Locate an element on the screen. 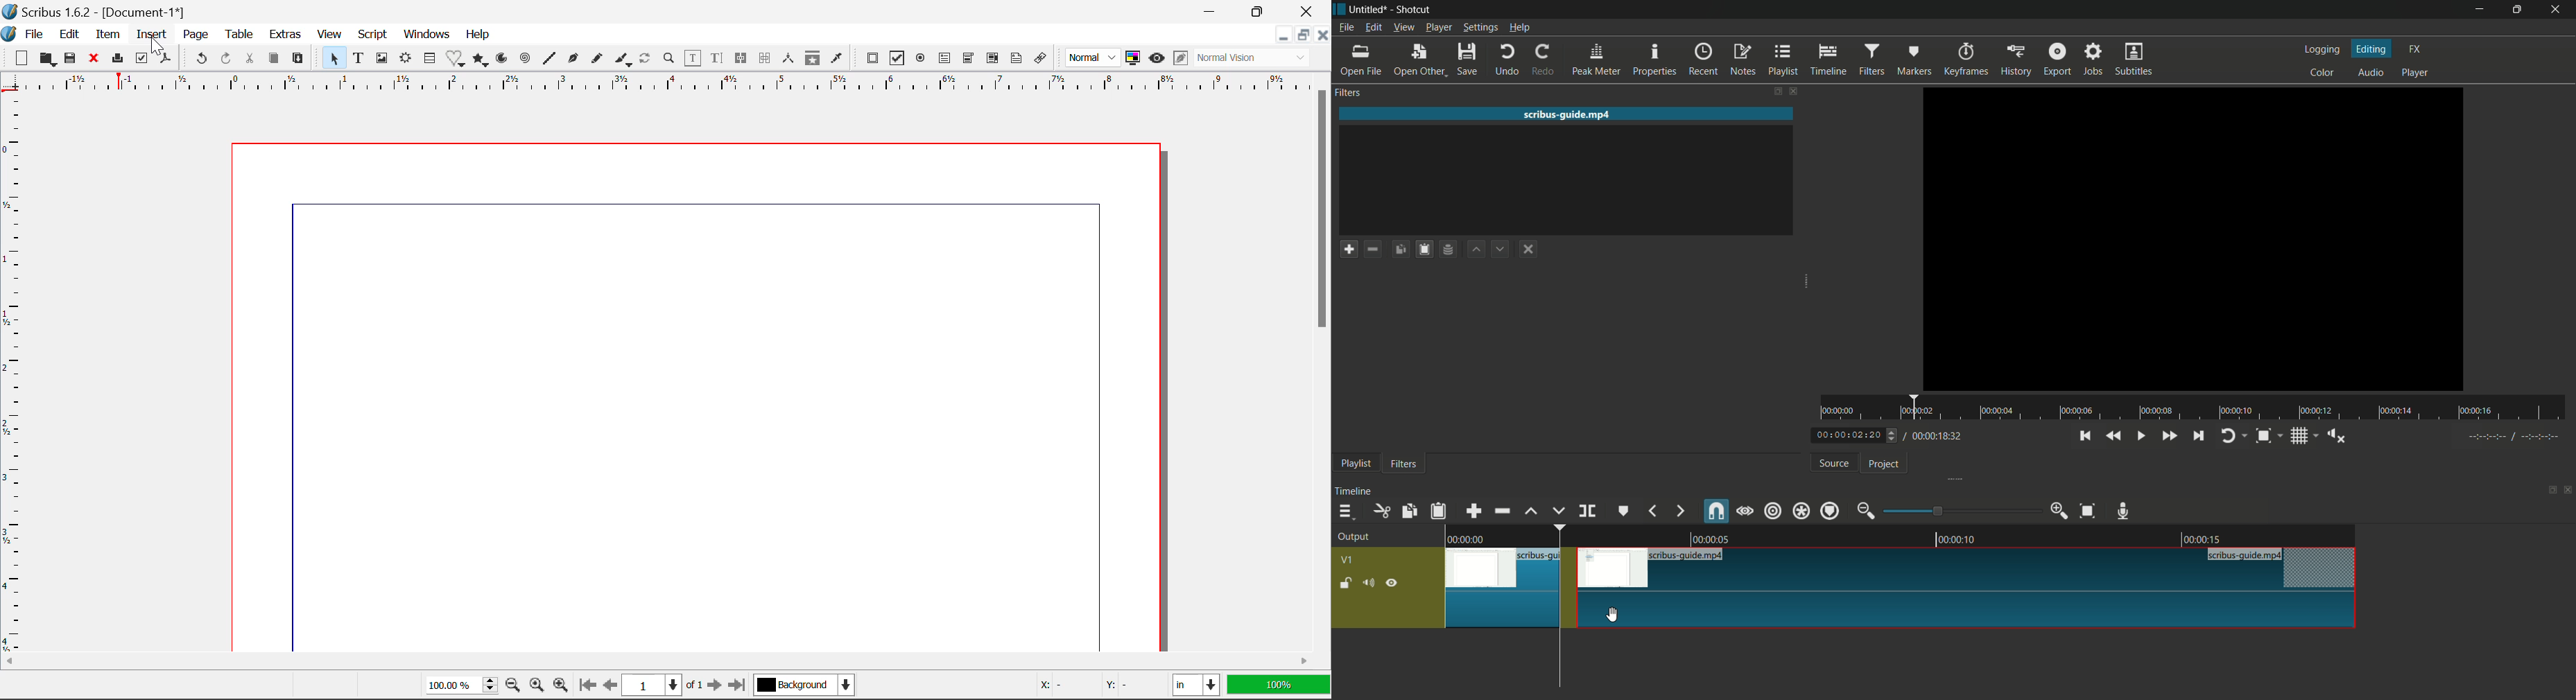 Image resolution: width=2576 pixels, height=700 pixels. Minimize is located at coordinates (1264, 11).